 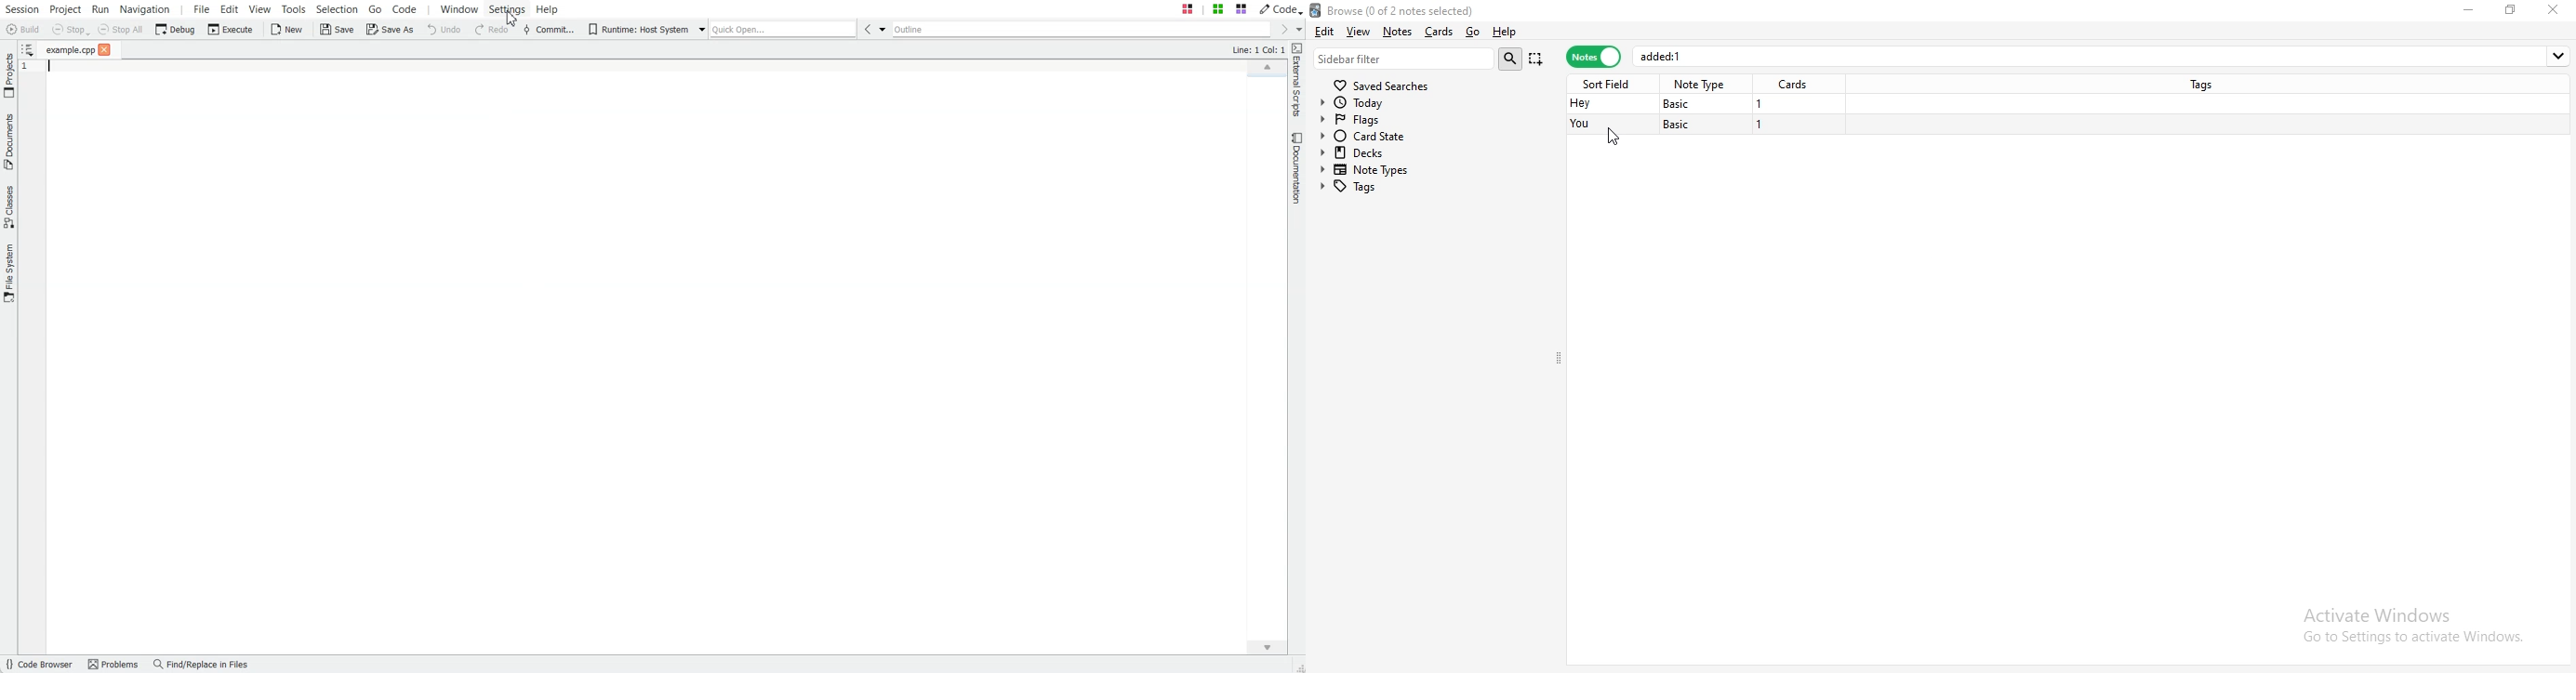 I want to click on basic, so click(x=1679, y=125).